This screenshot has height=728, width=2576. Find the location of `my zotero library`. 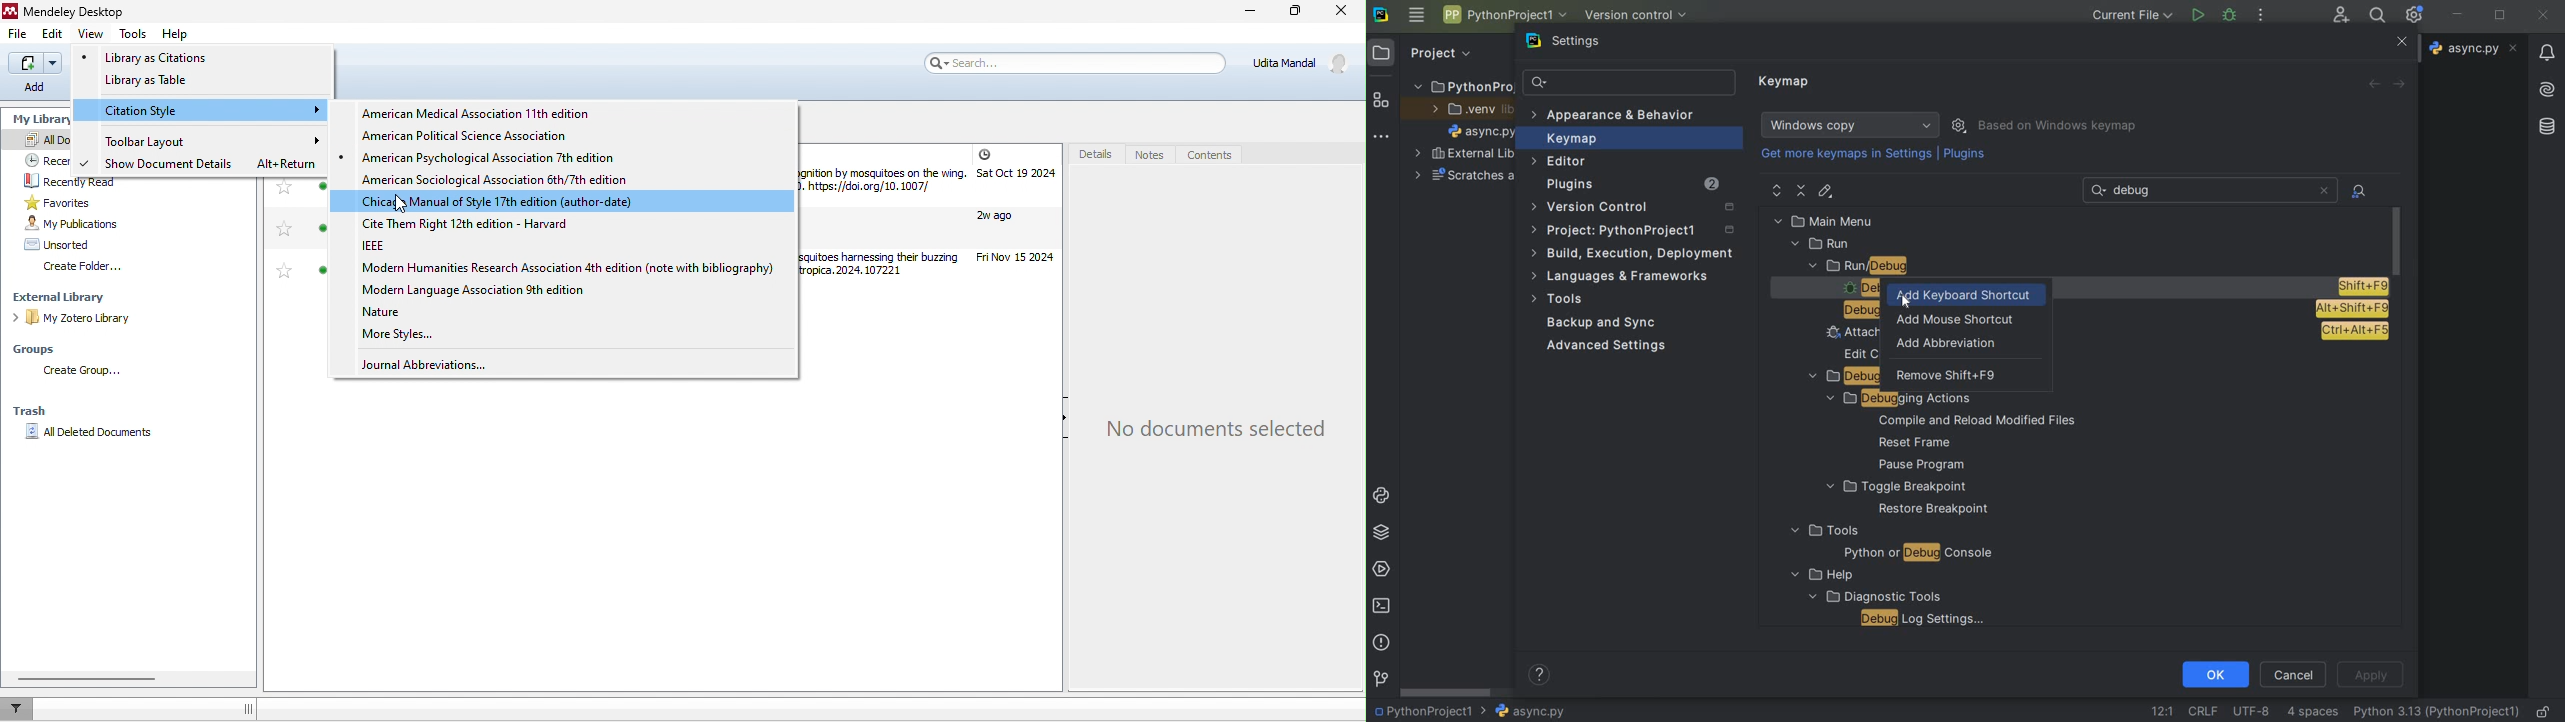

my zotero library is located at coordinates (76, 318).